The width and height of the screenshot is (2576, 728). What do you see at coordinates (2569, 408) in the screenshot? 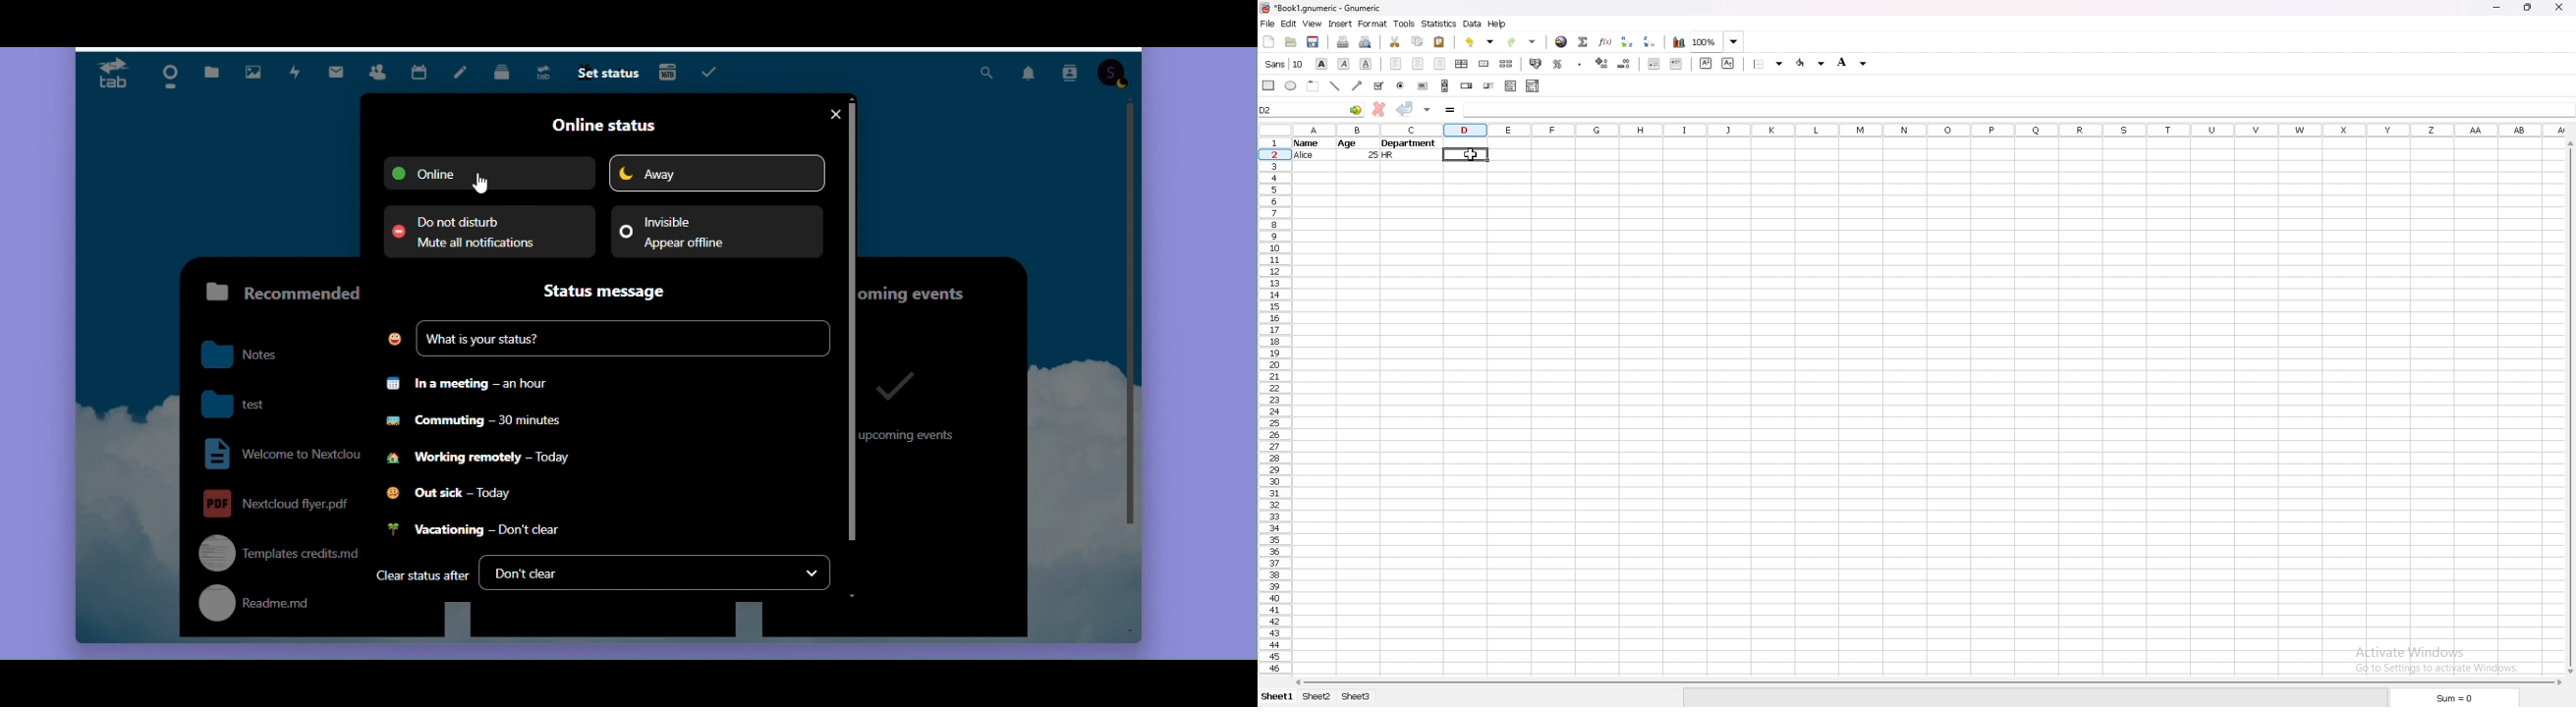
I see `scroll bar` at bounding box center [2569, 408].